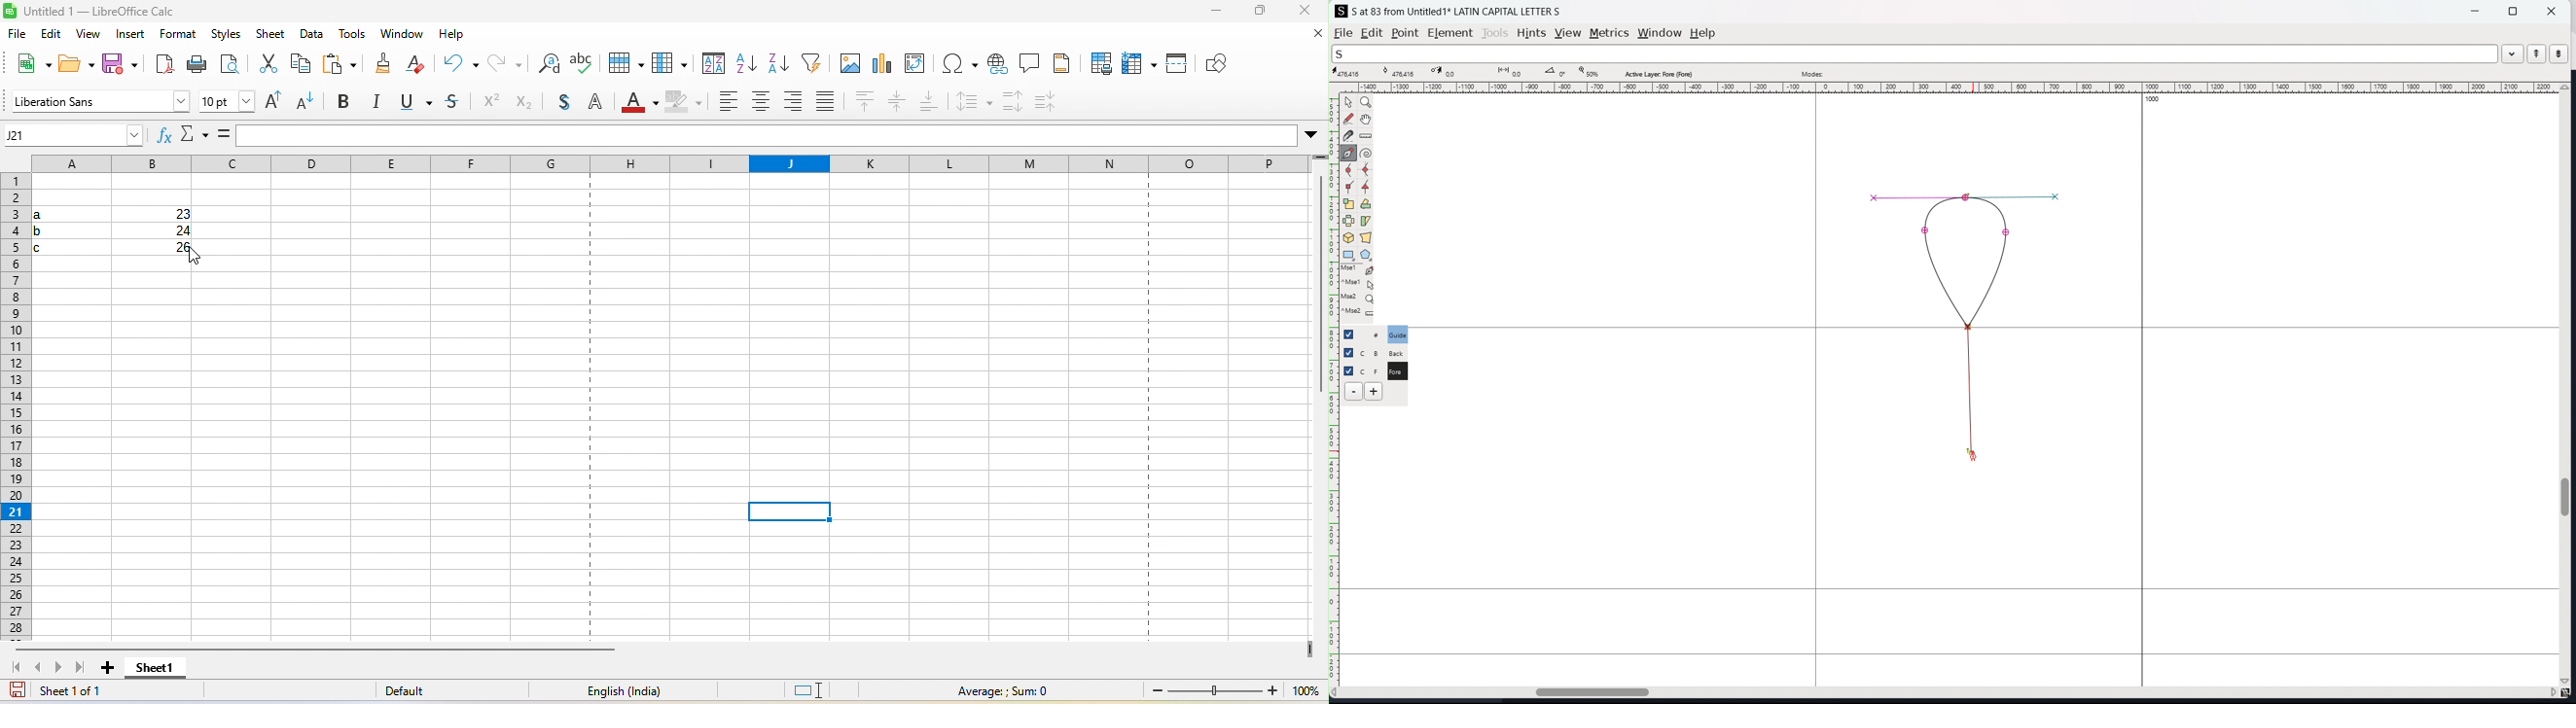  Describe the element at coordinates (157, 671) in the screenshot. I see `sheet 1` at that location.